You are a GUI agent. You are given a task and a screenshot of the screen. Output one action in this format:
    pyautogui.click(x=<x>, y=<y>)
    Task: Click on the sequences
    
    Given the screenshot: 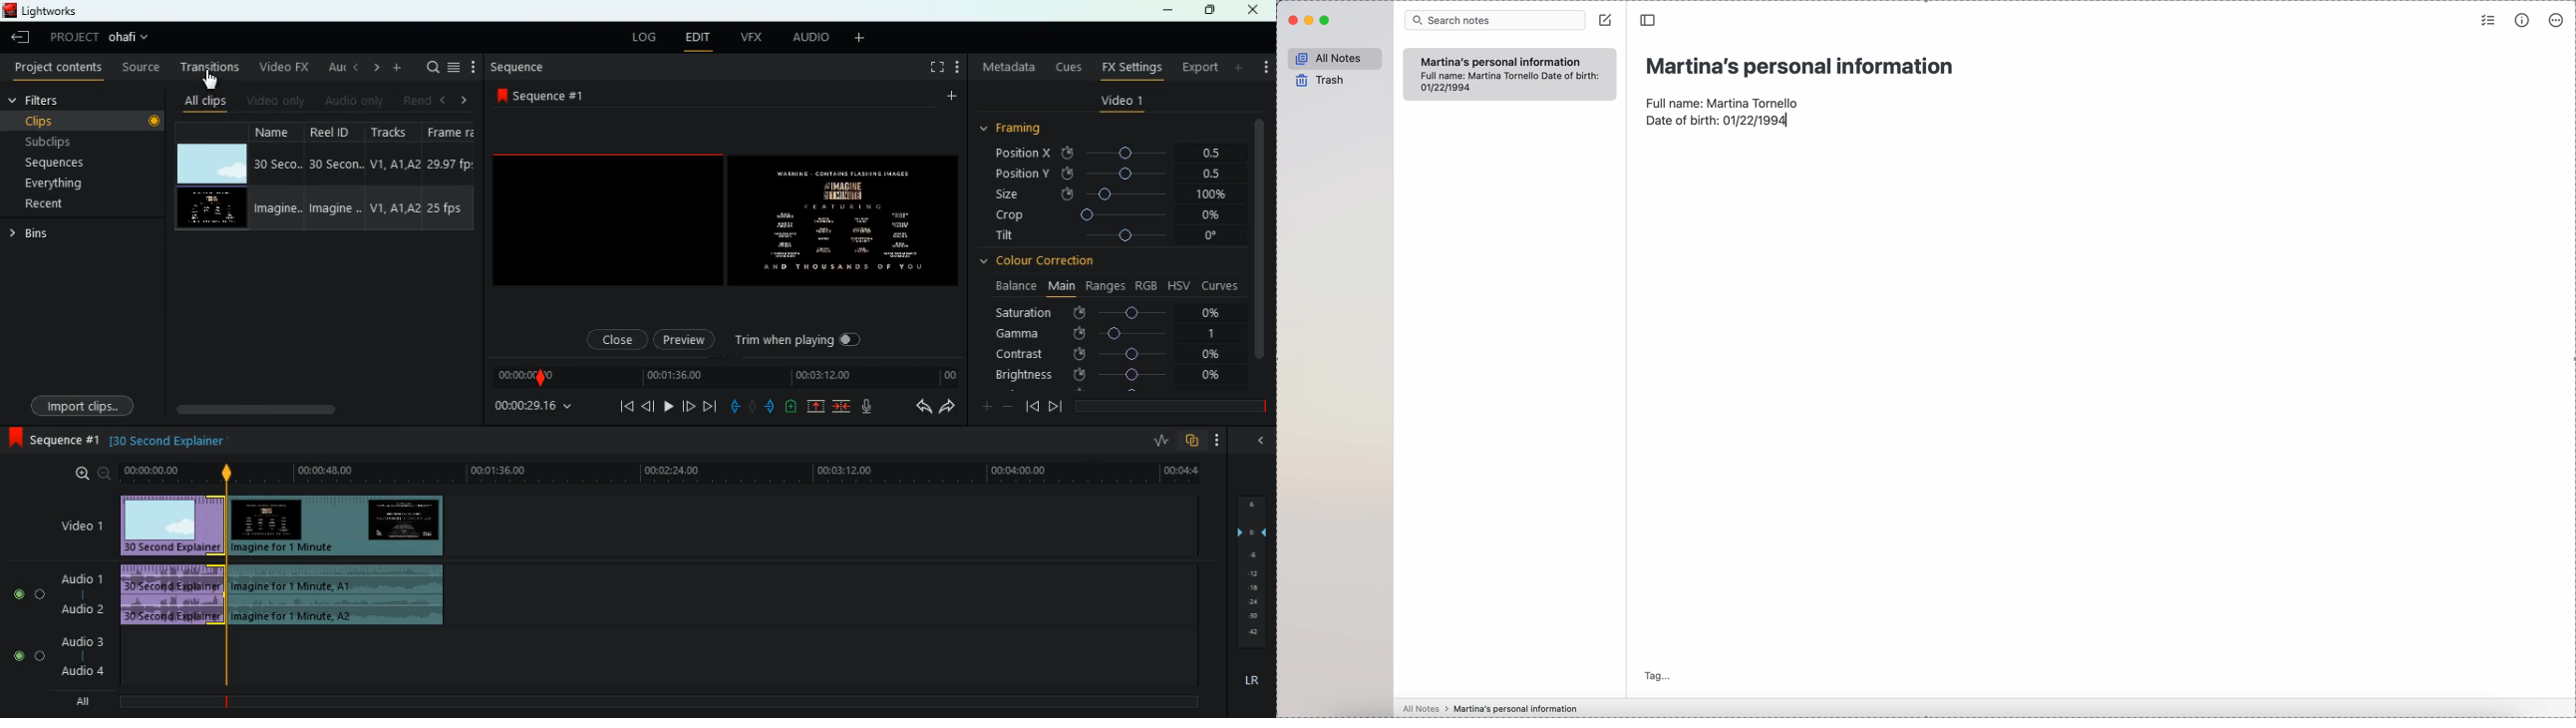 What is the action you would take?
    pyautogui.click(x=78, y=163)
    